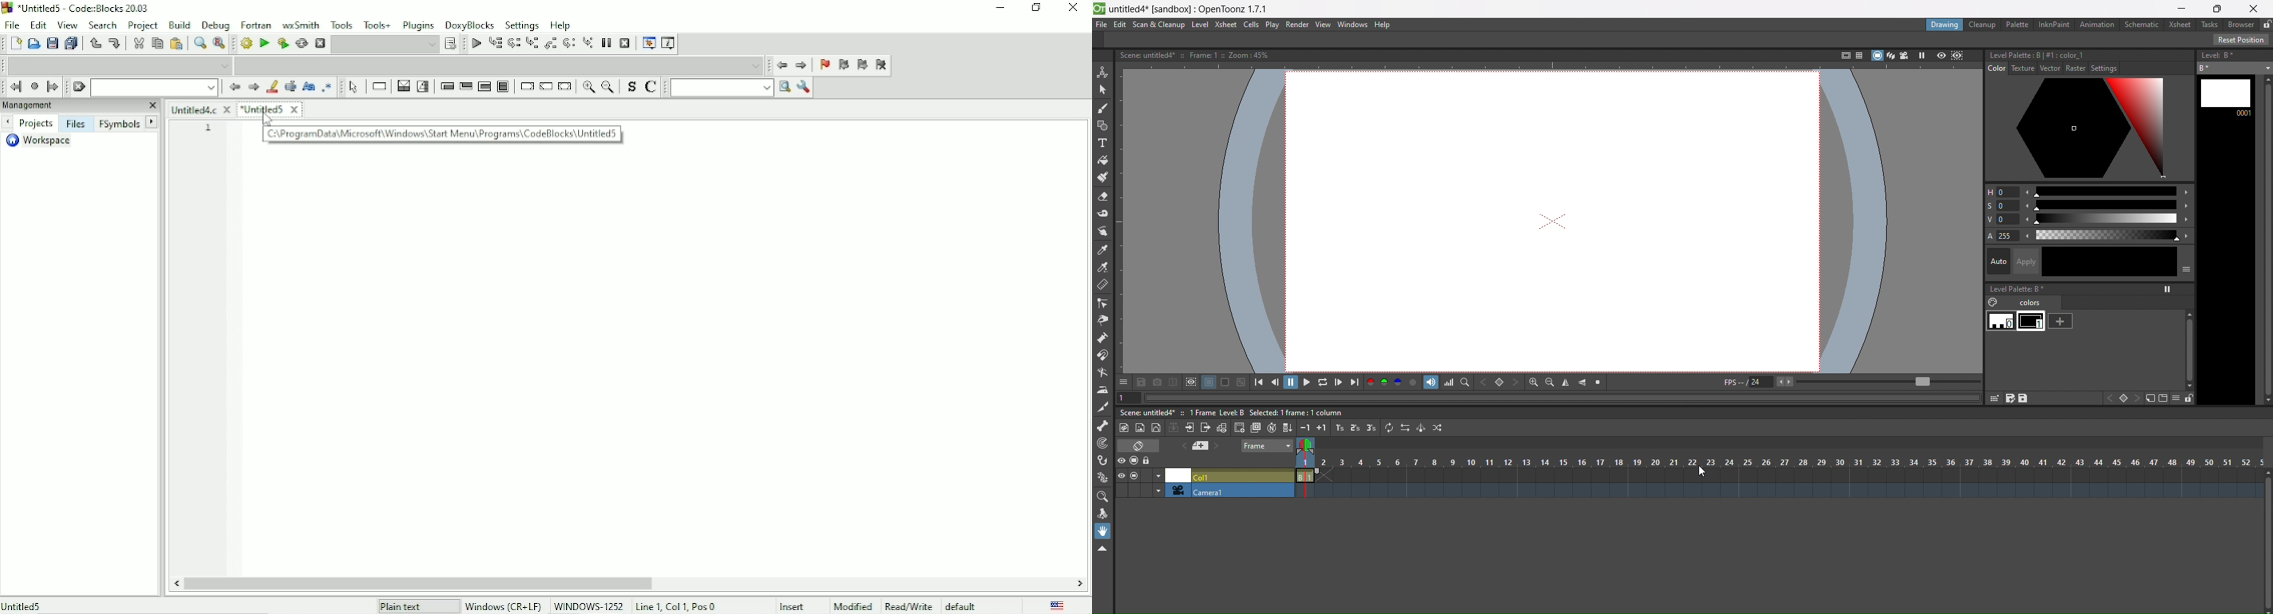 The image size is (2296, 616). What do you see at coordinates (502, 66) in the screenshot?
I see `Drop down` at bounding box center [502, 66].